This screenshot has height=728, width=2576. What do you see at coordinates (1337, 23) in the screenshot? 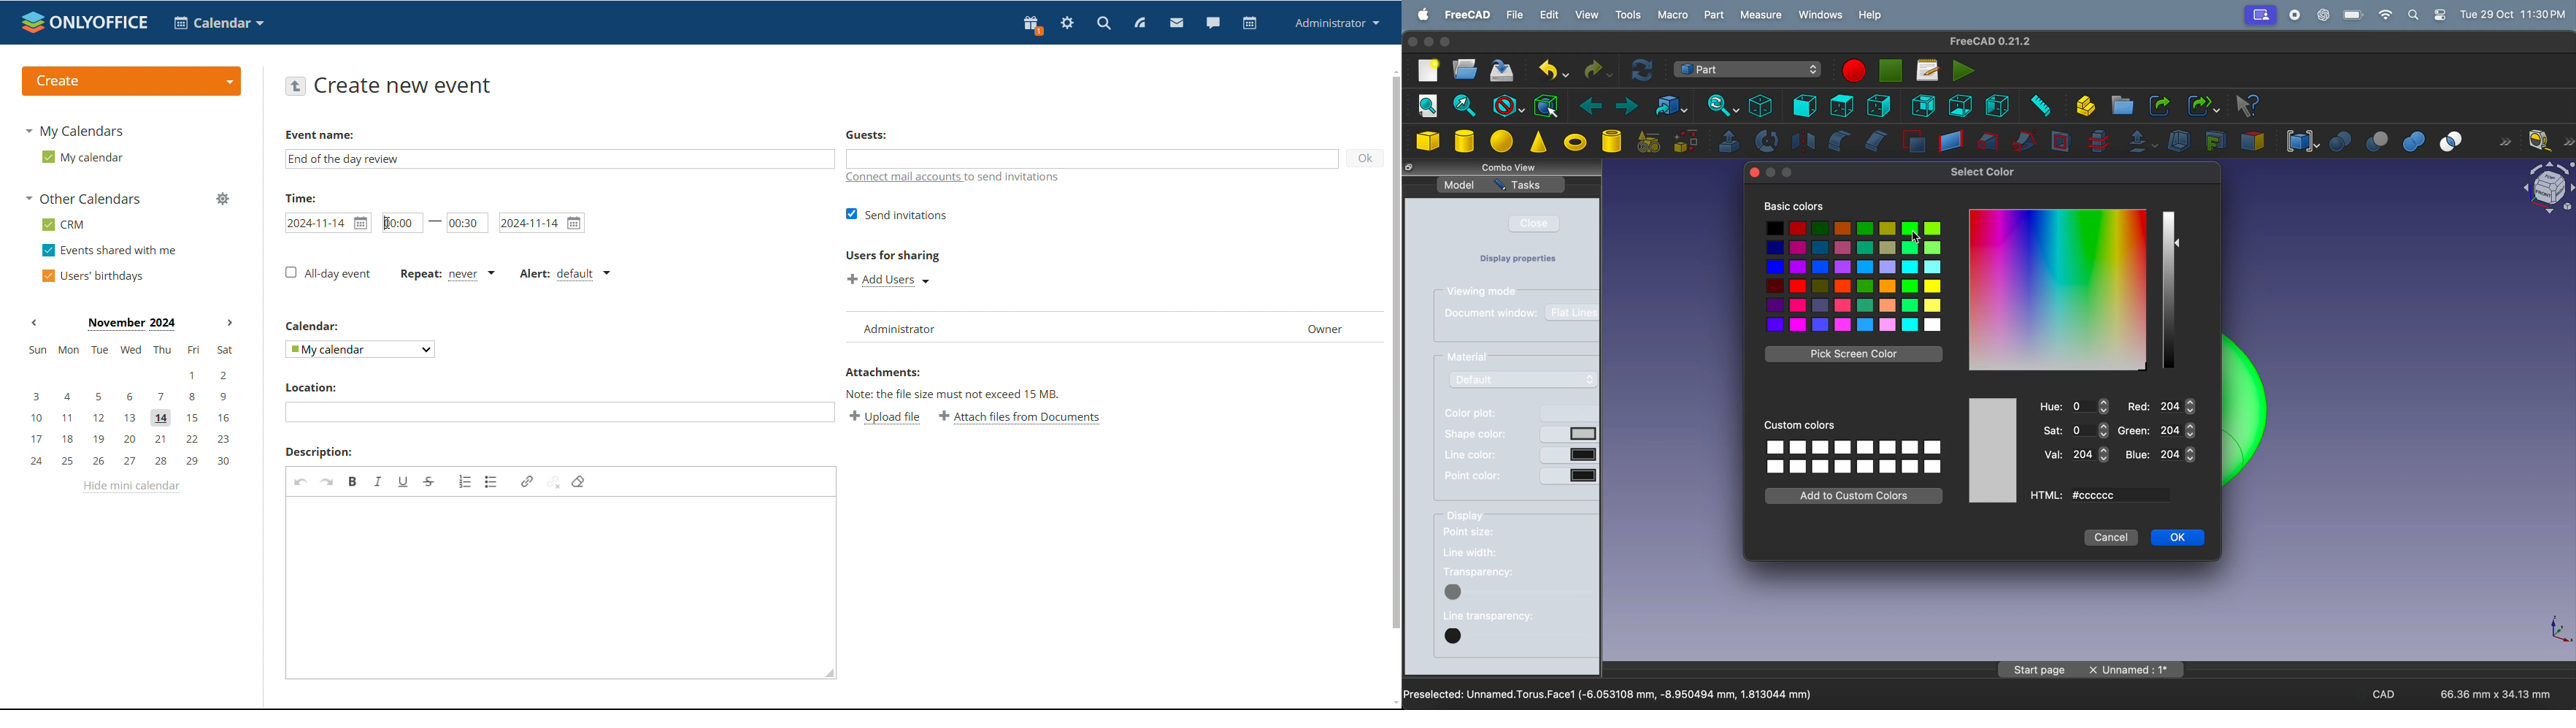
I see `profile` at bounding box center [1337, 23].